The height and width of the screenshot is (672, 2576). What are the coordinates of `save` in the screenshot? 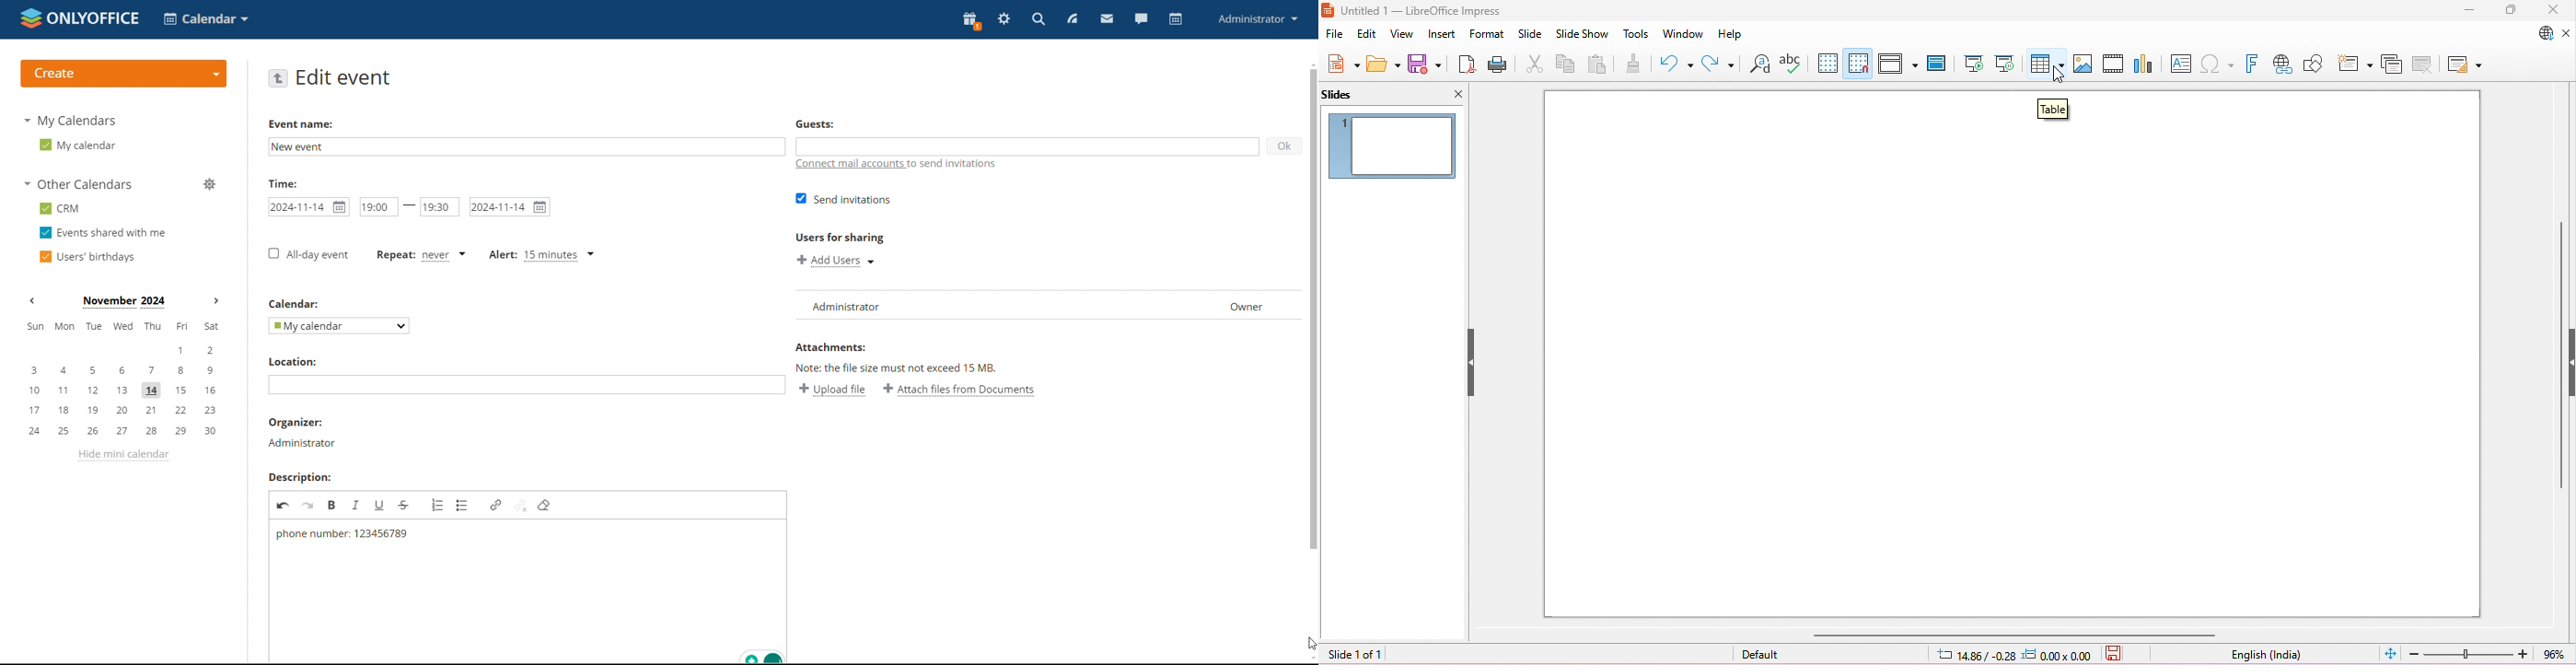 It's located at (2115, 655).